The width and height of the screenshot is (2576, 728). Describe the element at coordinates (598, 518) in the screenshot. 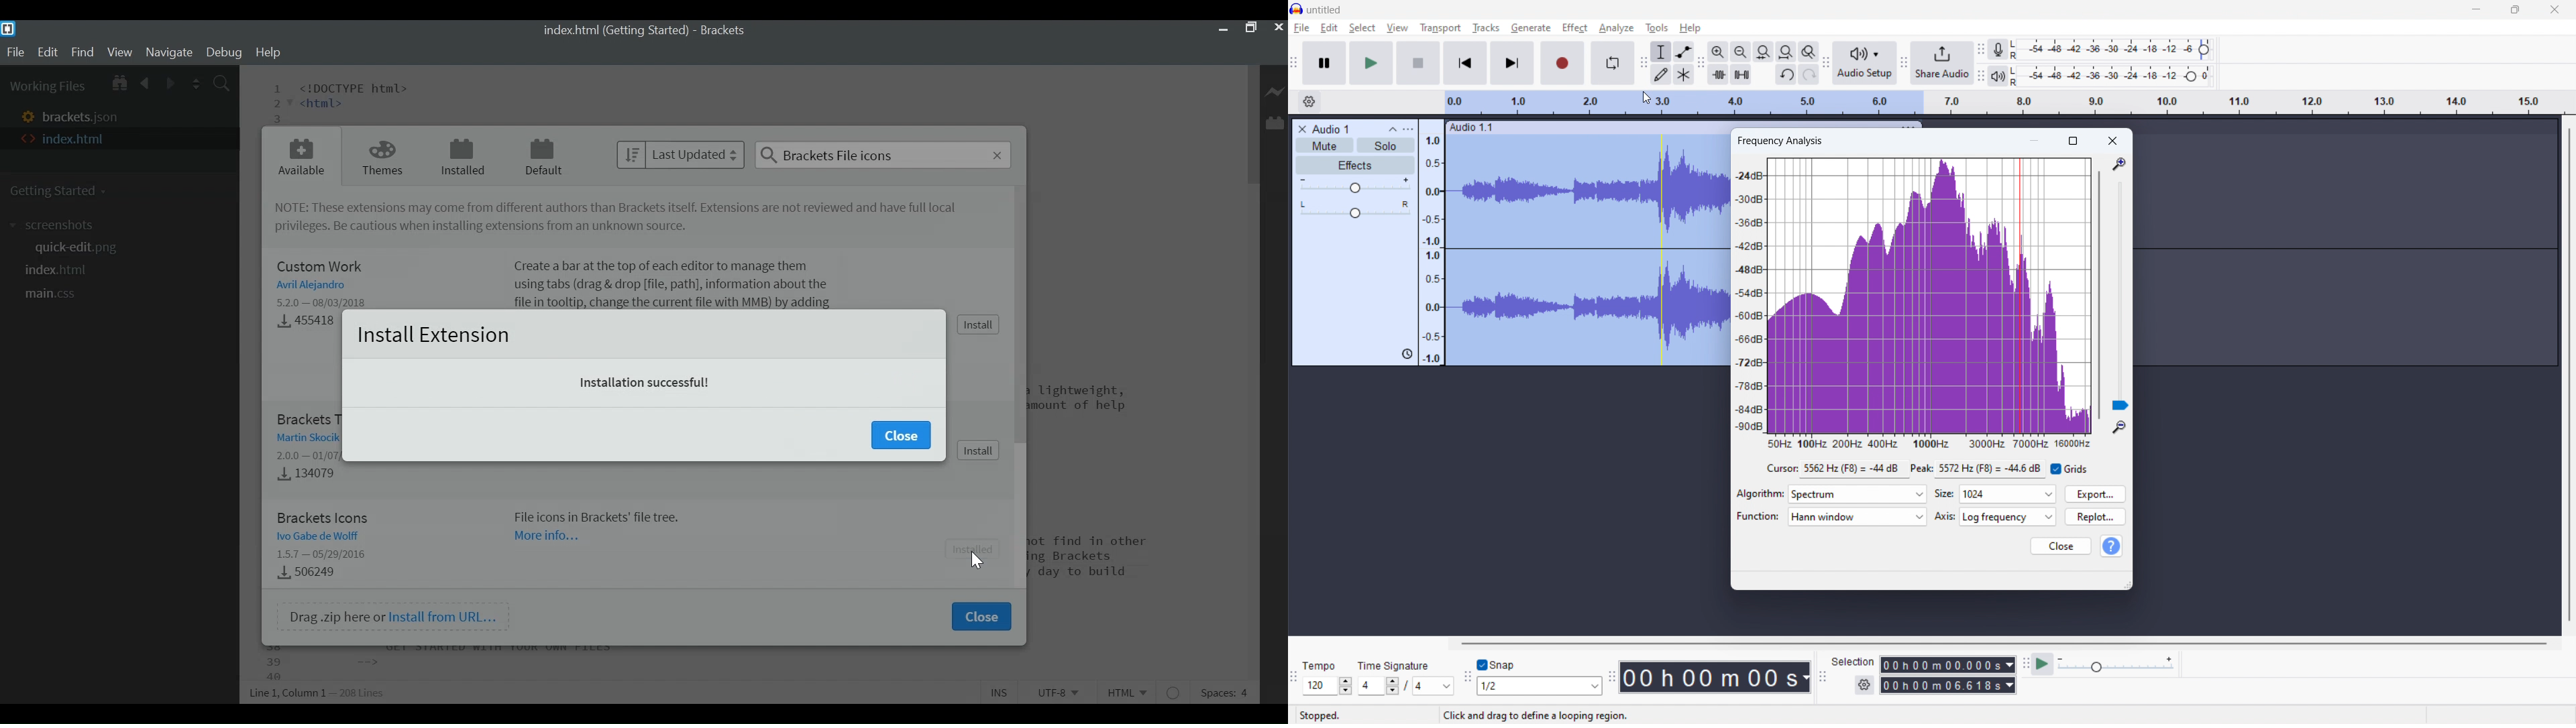

I see `File icons in Backets file tree` at that location.